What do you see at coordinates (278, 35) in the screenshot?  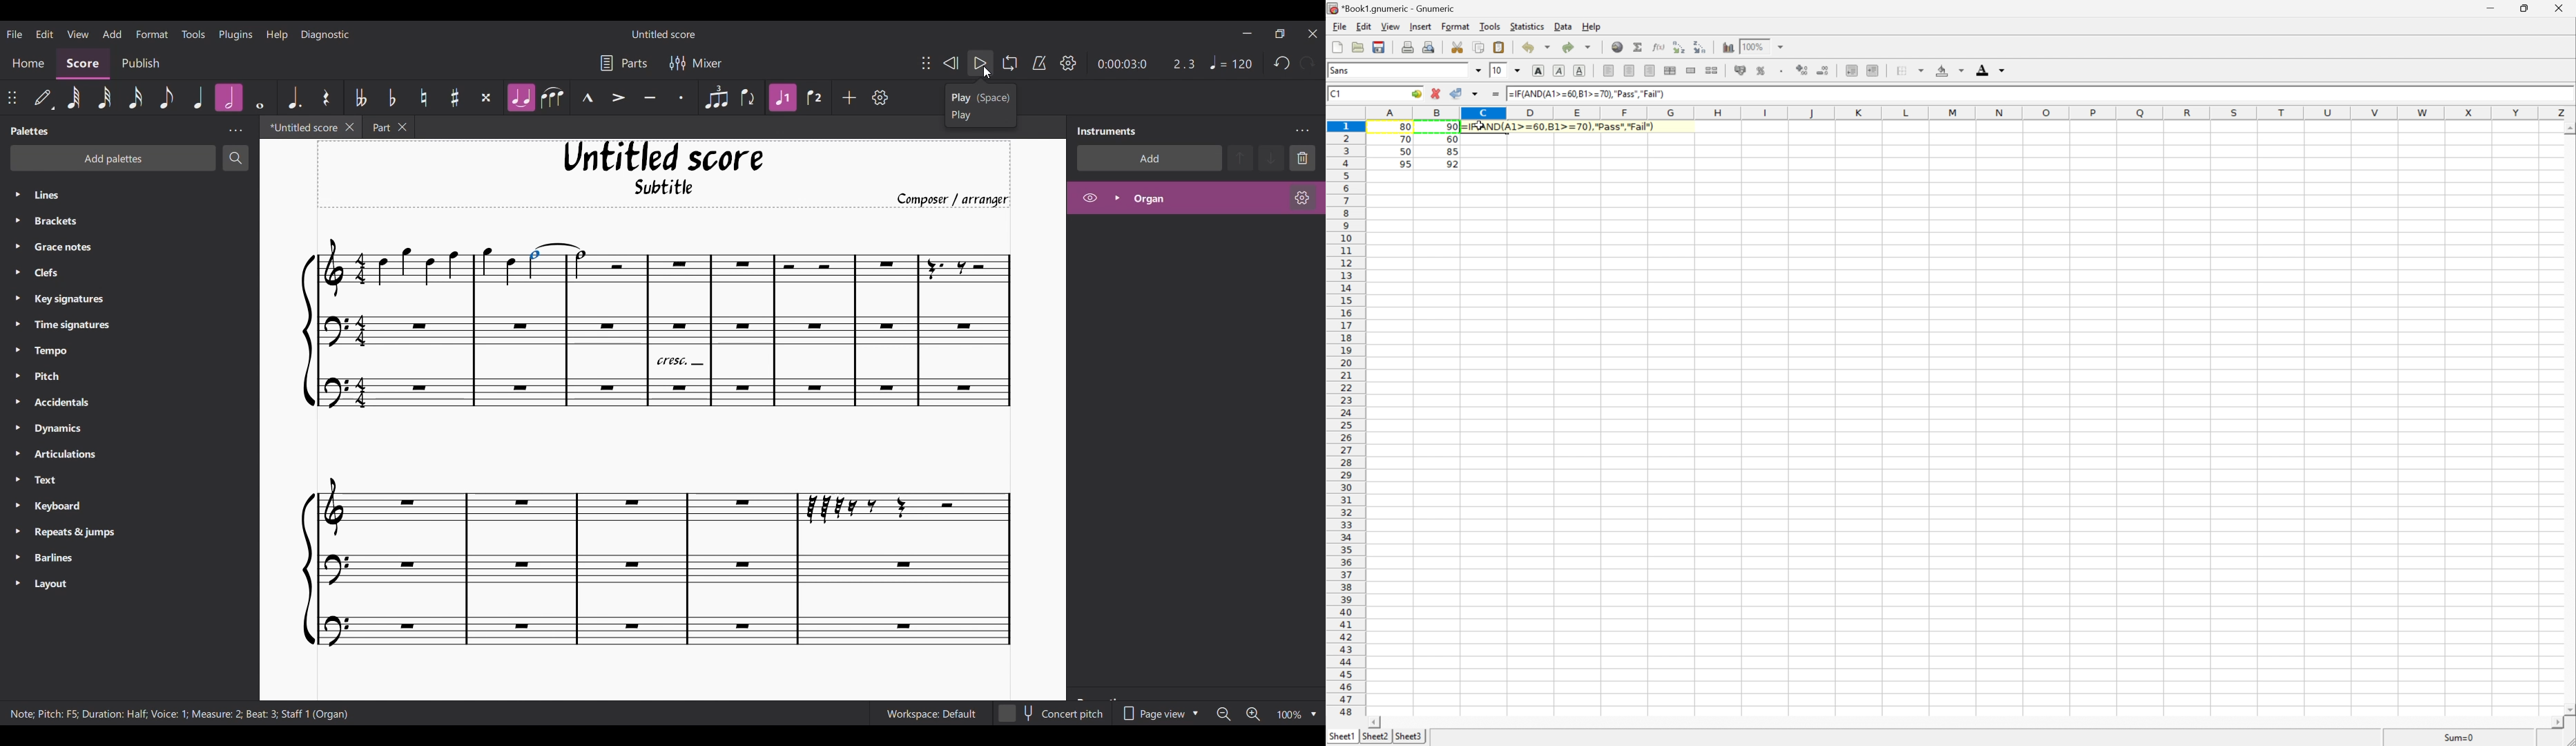 I see `Help menu` at bounding box center [278, 35].